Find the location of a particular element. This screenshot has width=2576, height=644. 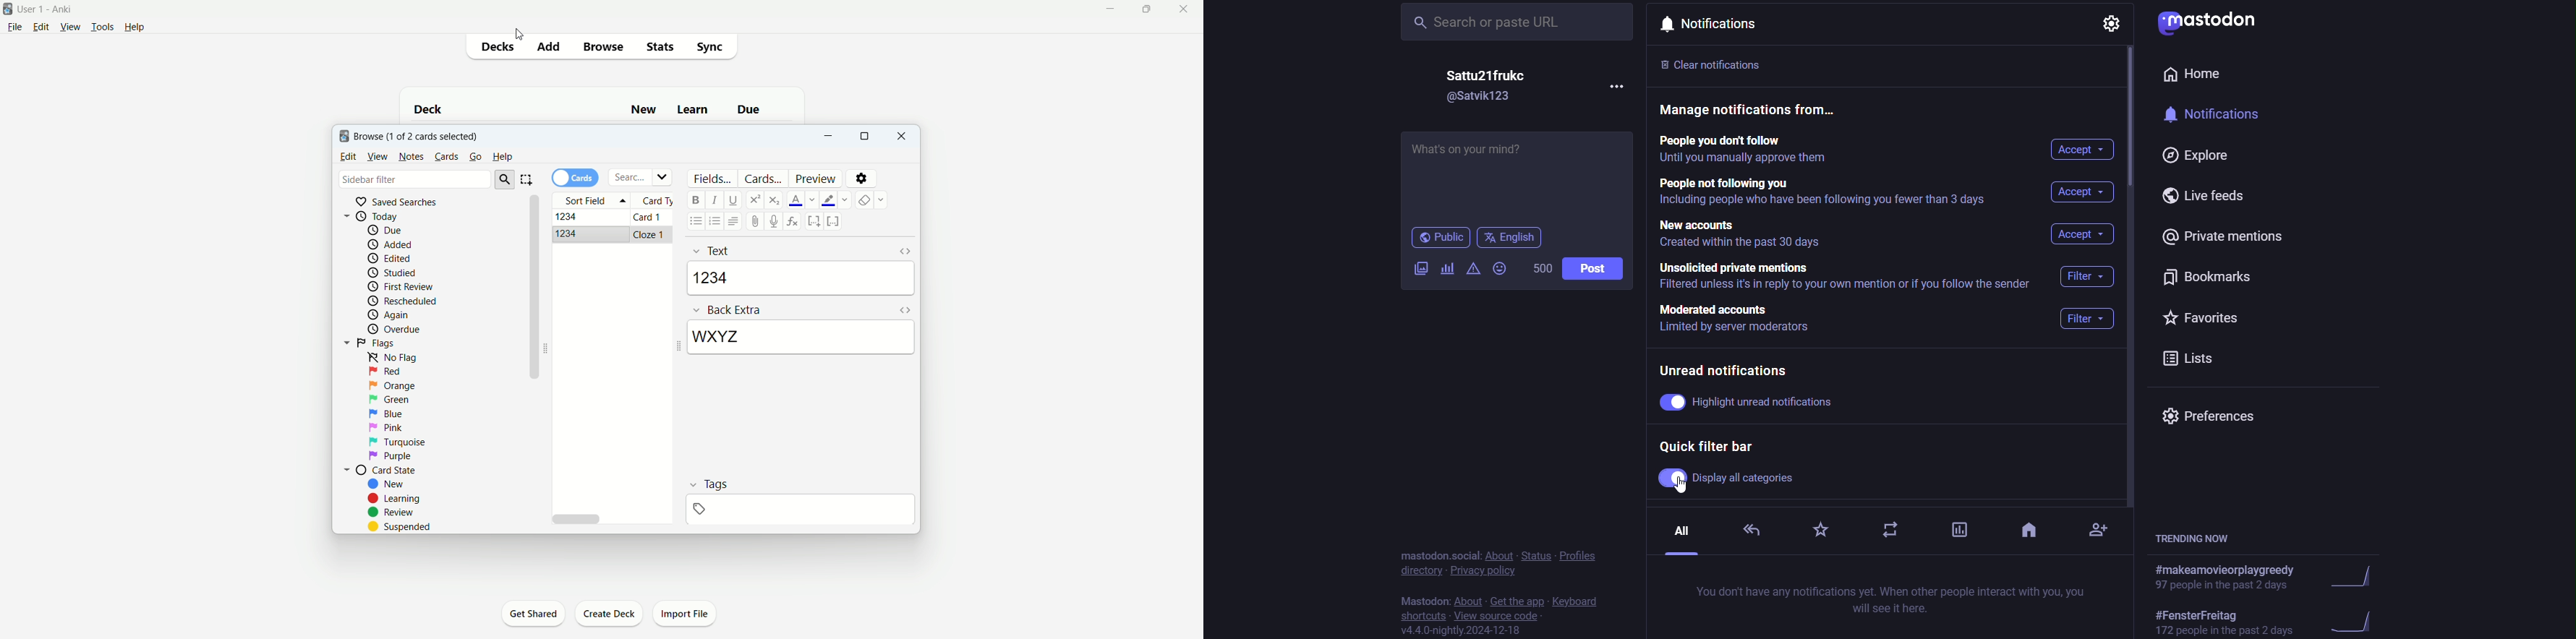

today is located at coordinates (371, 216).